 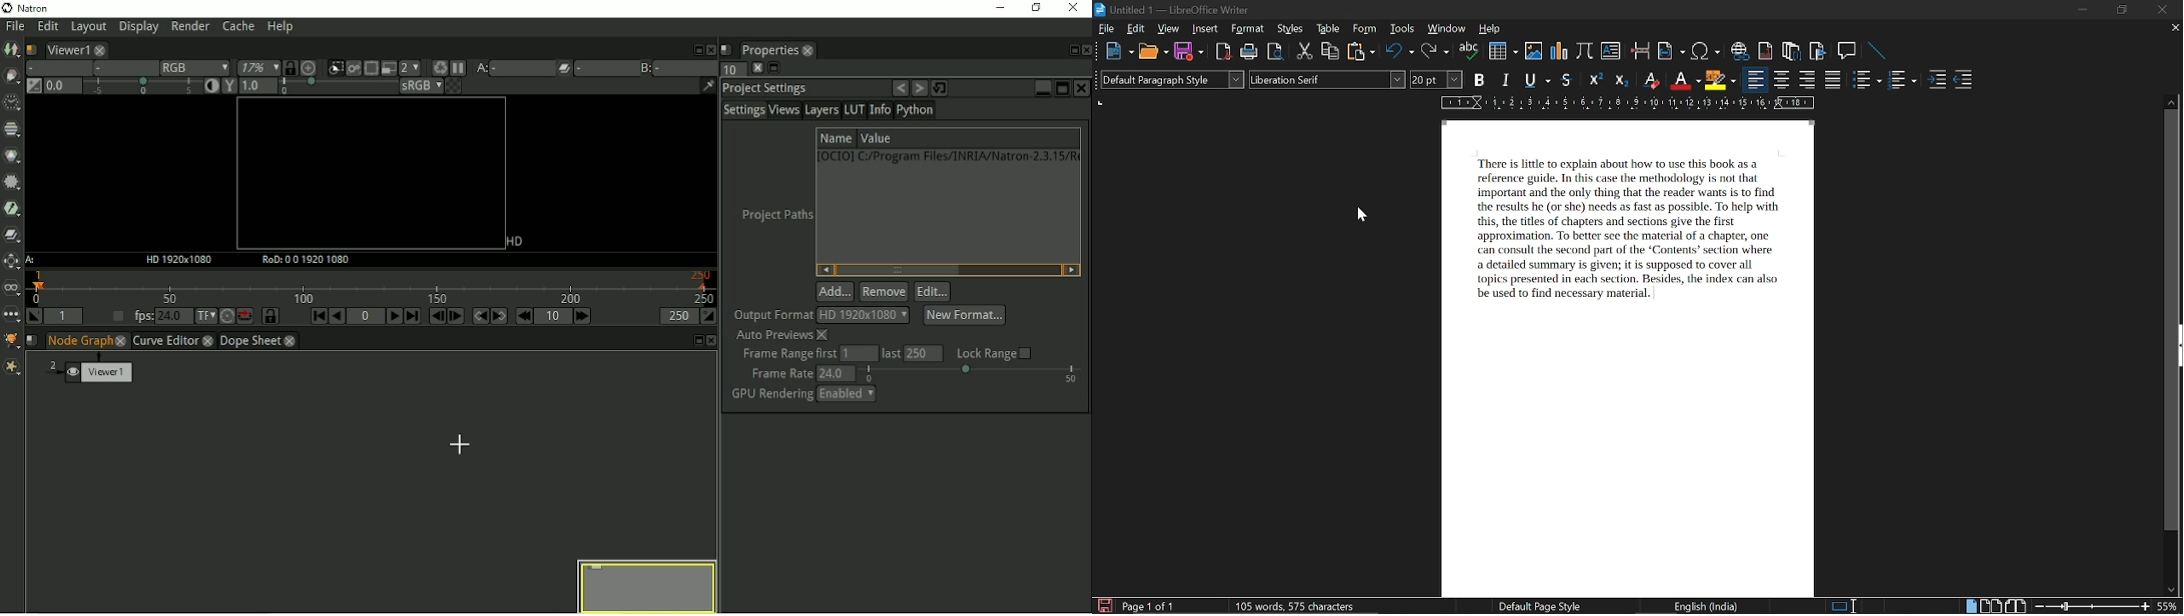 What do you see at coordinates (1791, 49) in the screenshot?
I see `insert endnote` at bounding box center [1791, 49].